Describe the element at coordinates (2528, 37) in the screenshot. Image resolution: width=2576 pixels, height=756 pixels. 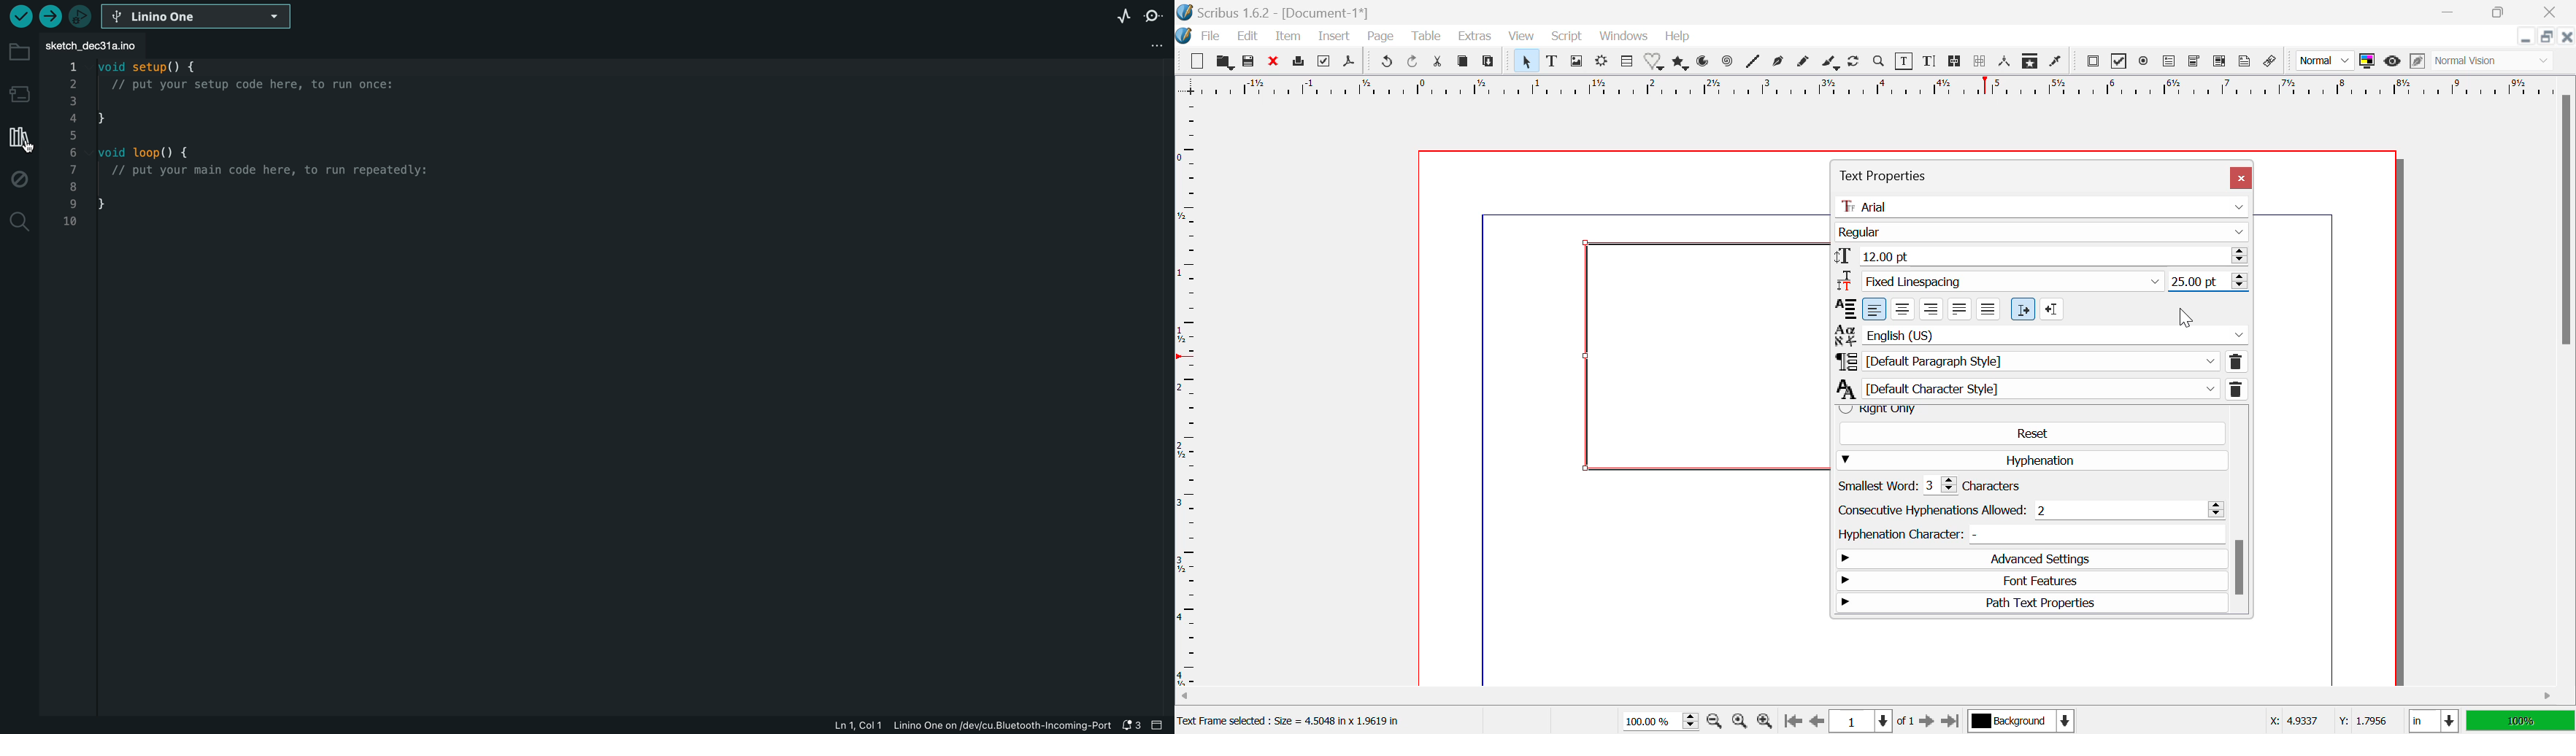
I see `Restore Down` at that location.